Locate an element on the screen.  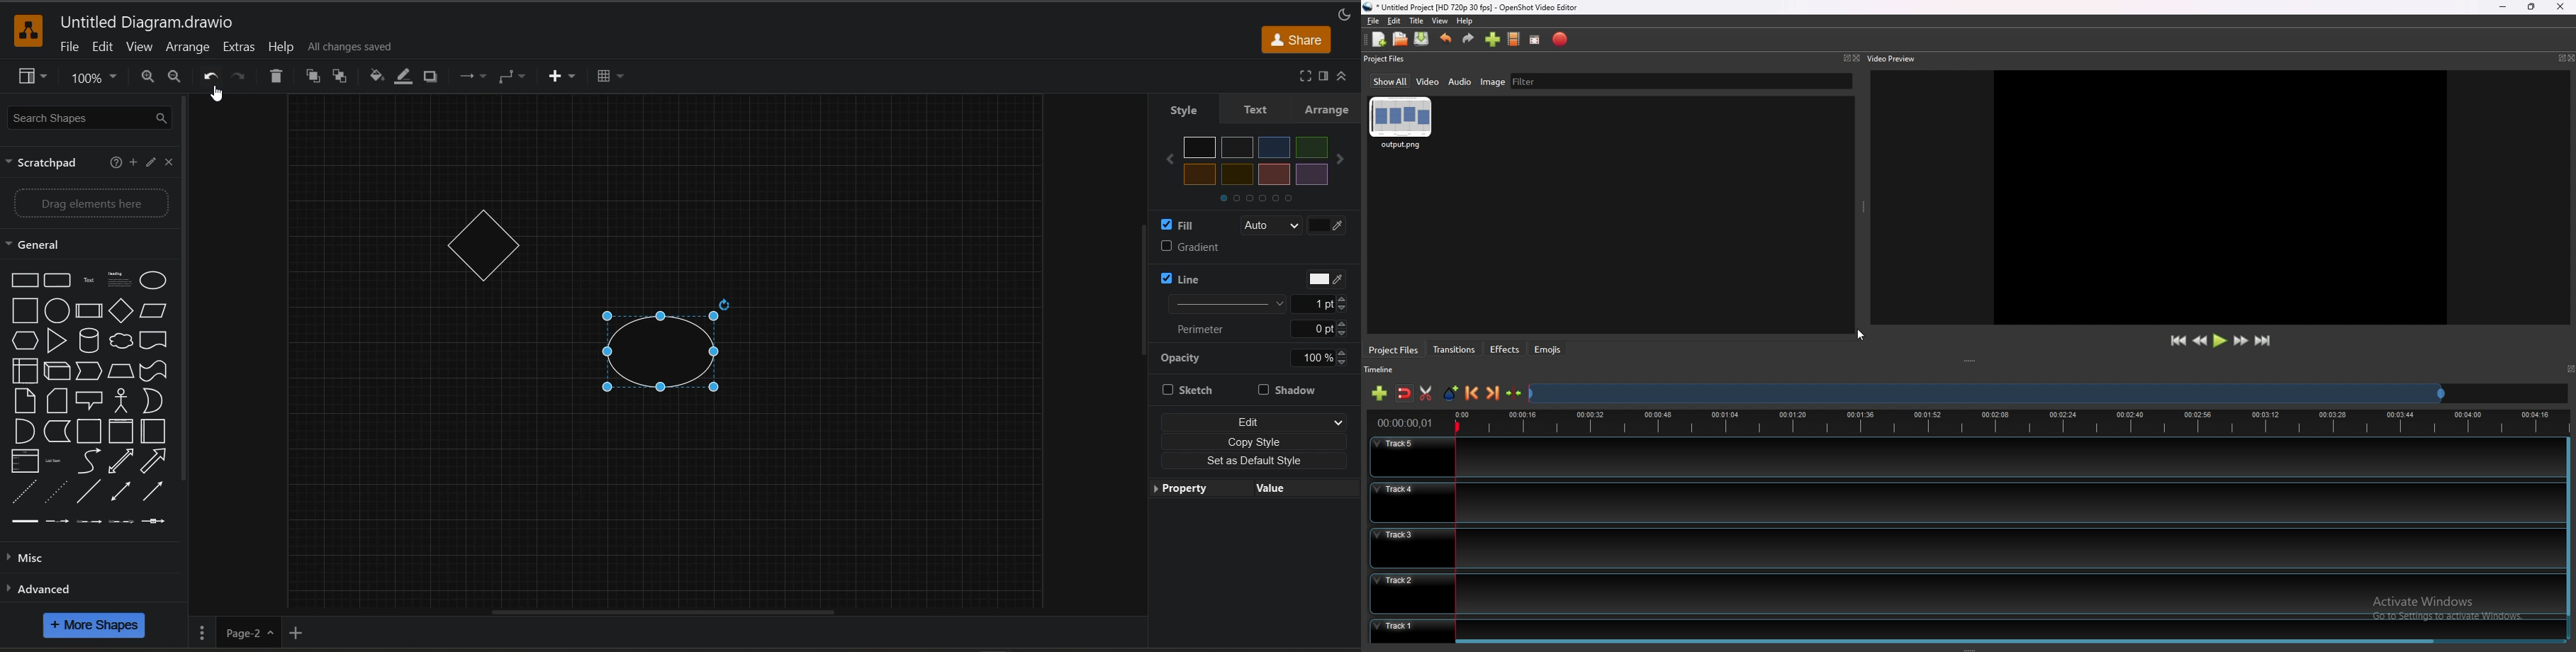
Cursor Position is located at coordinates (214, 94).